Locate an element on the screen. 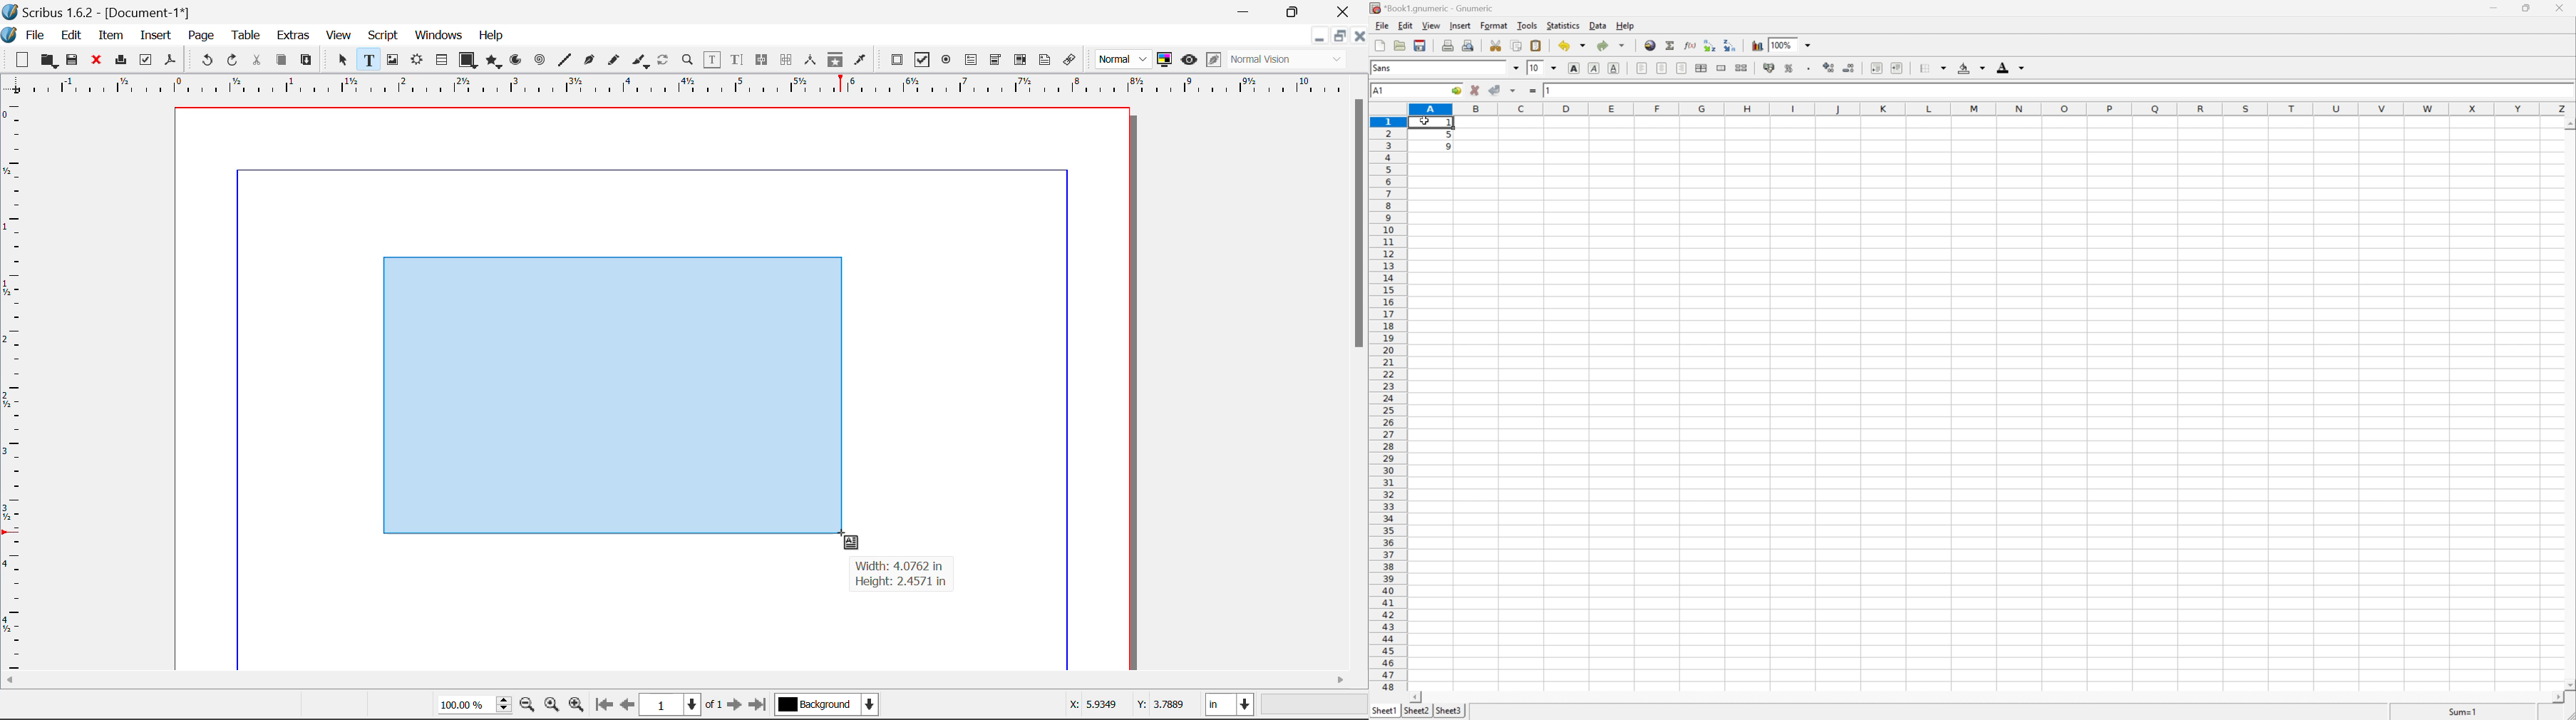 This screenshot has height=728, width=2576. Display Visual Appearance is located at coordinates (1292, 60).